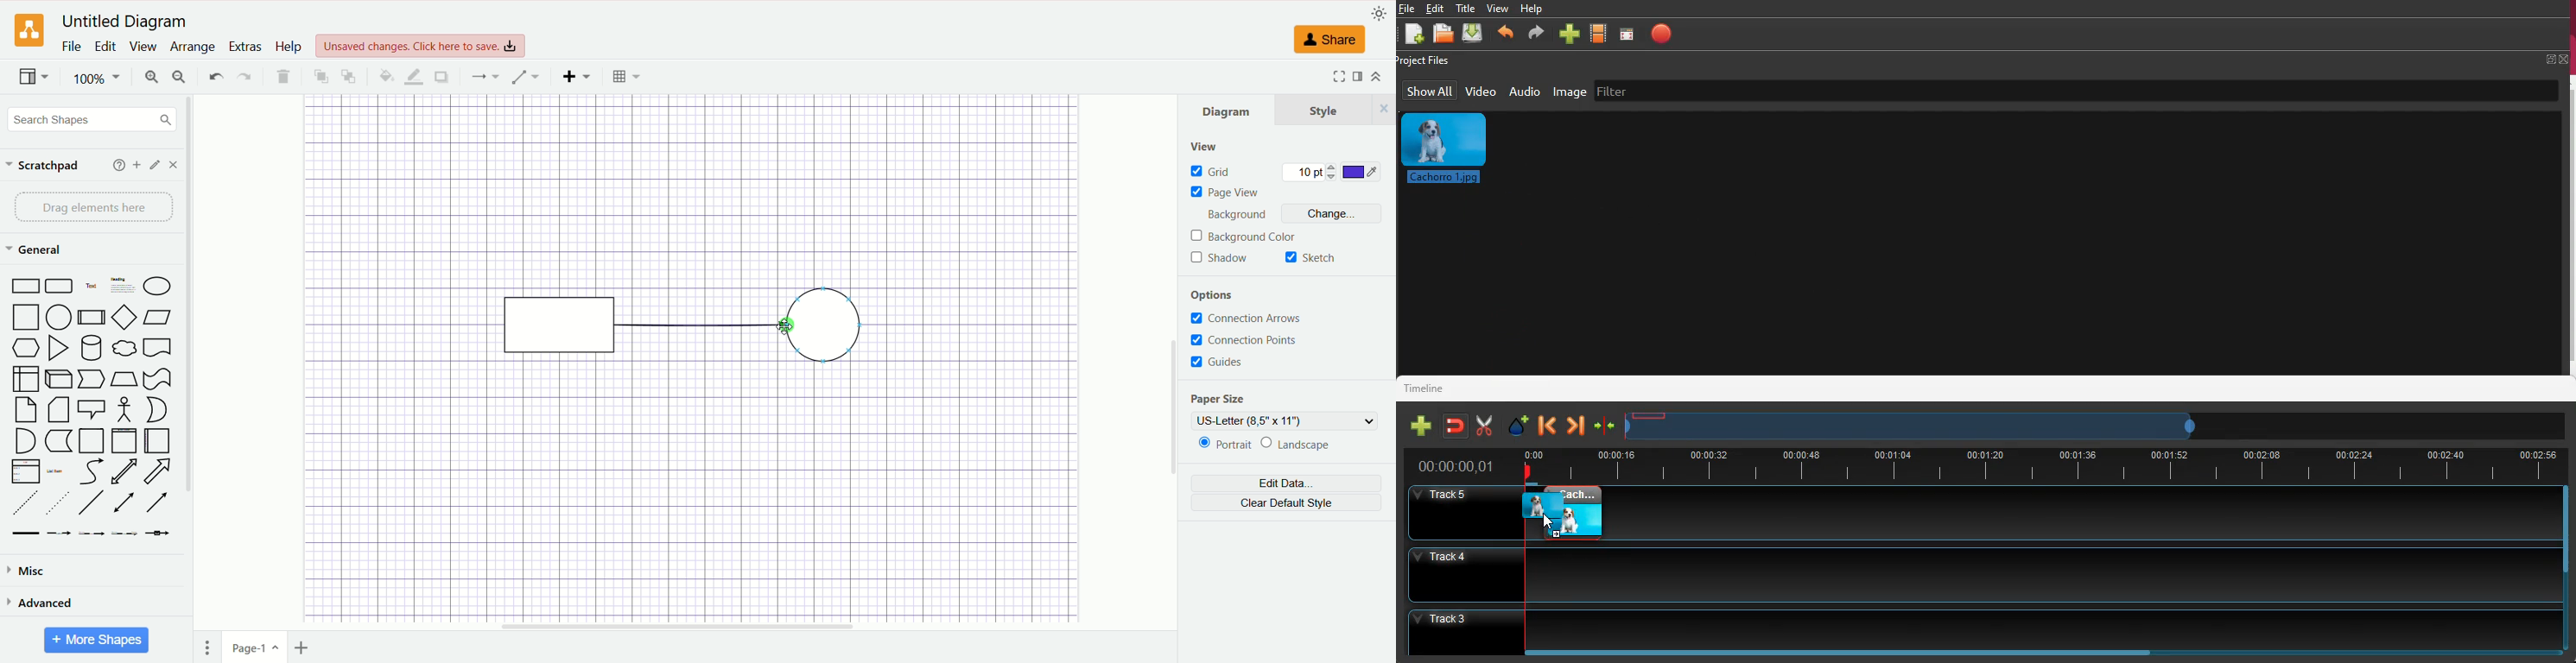  What do you see at coordinates (1289, 483) in the screenshot?
I see `edit data` at bounding box center [1289, 483].